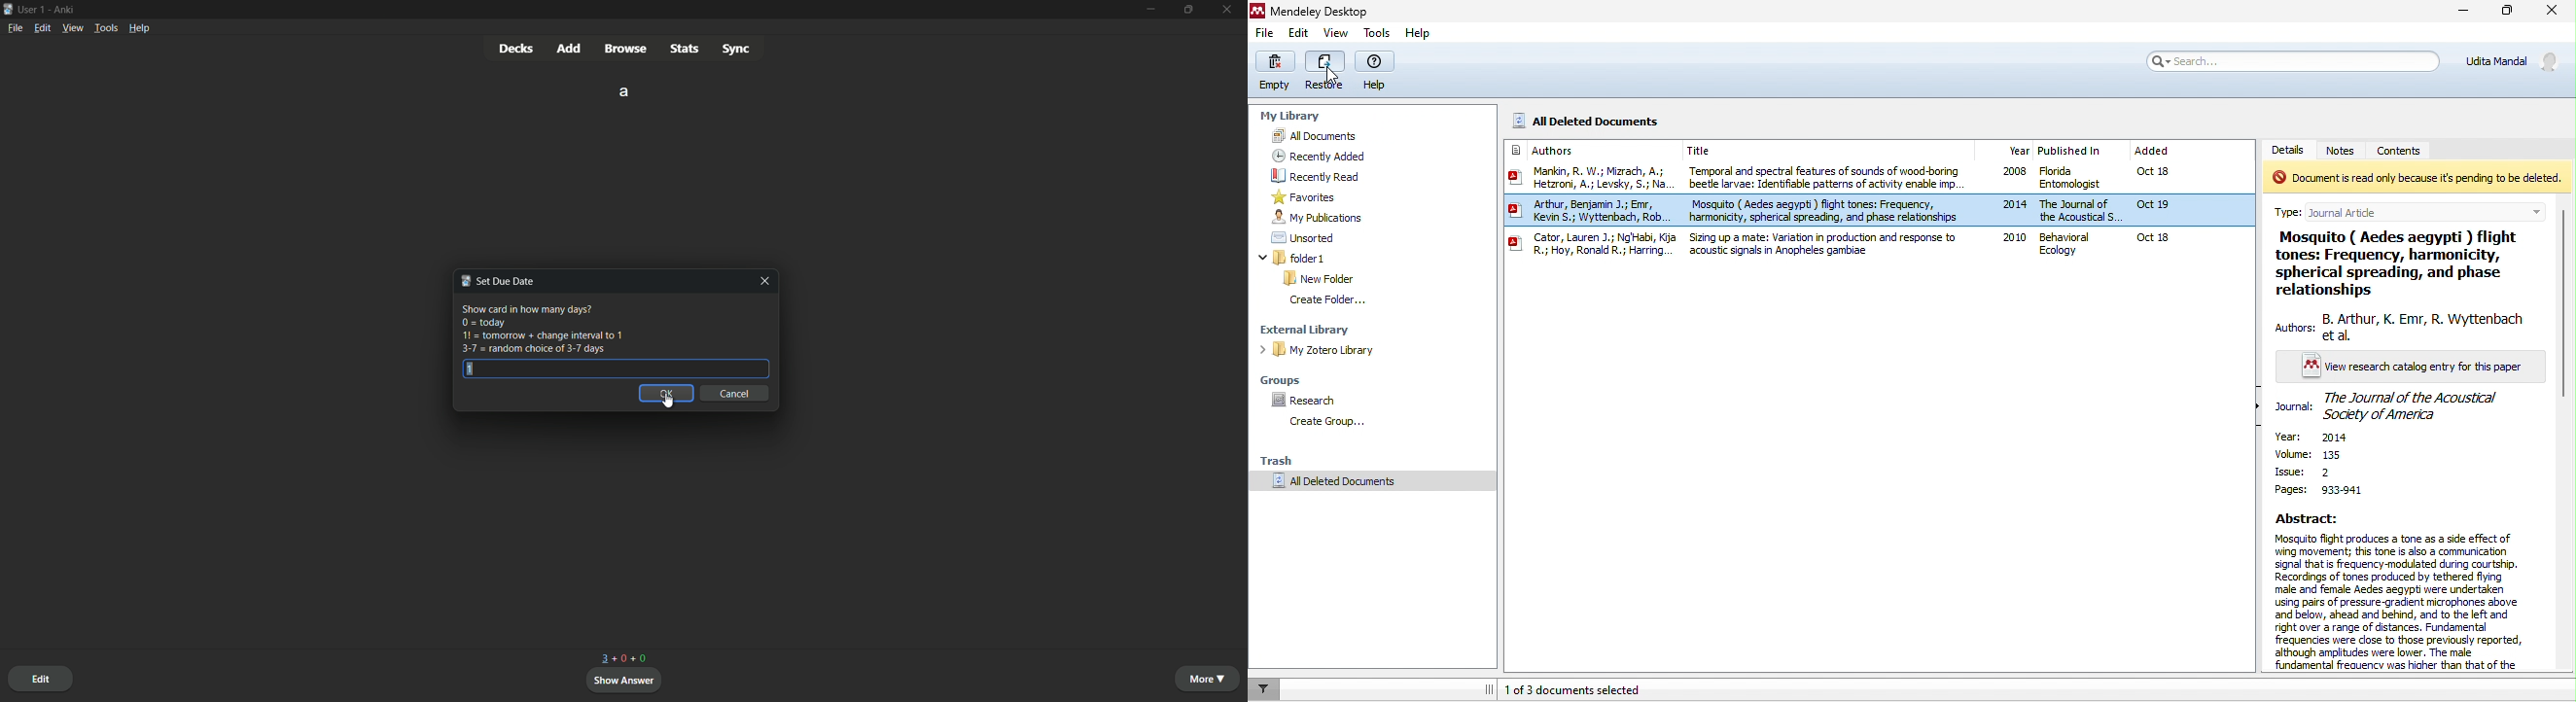  I want to click on +0, so click(644, 658).